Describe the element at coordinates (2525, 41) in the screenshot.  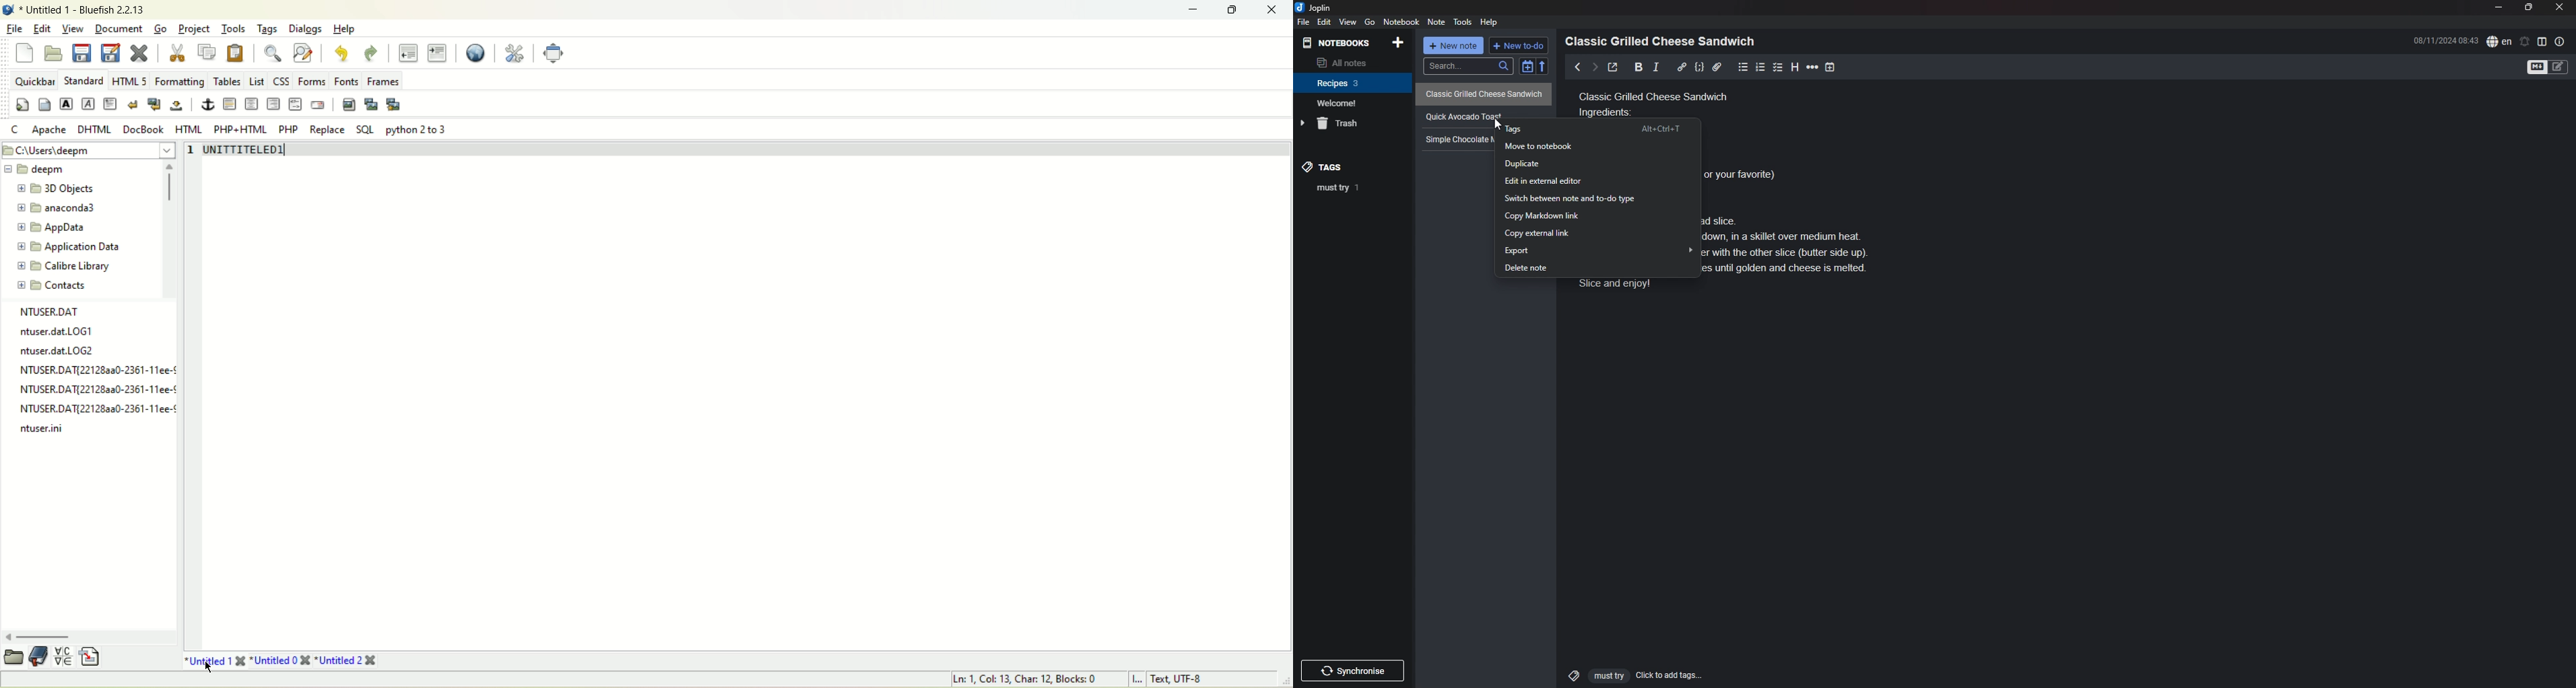
I see `set alarm` at that location.